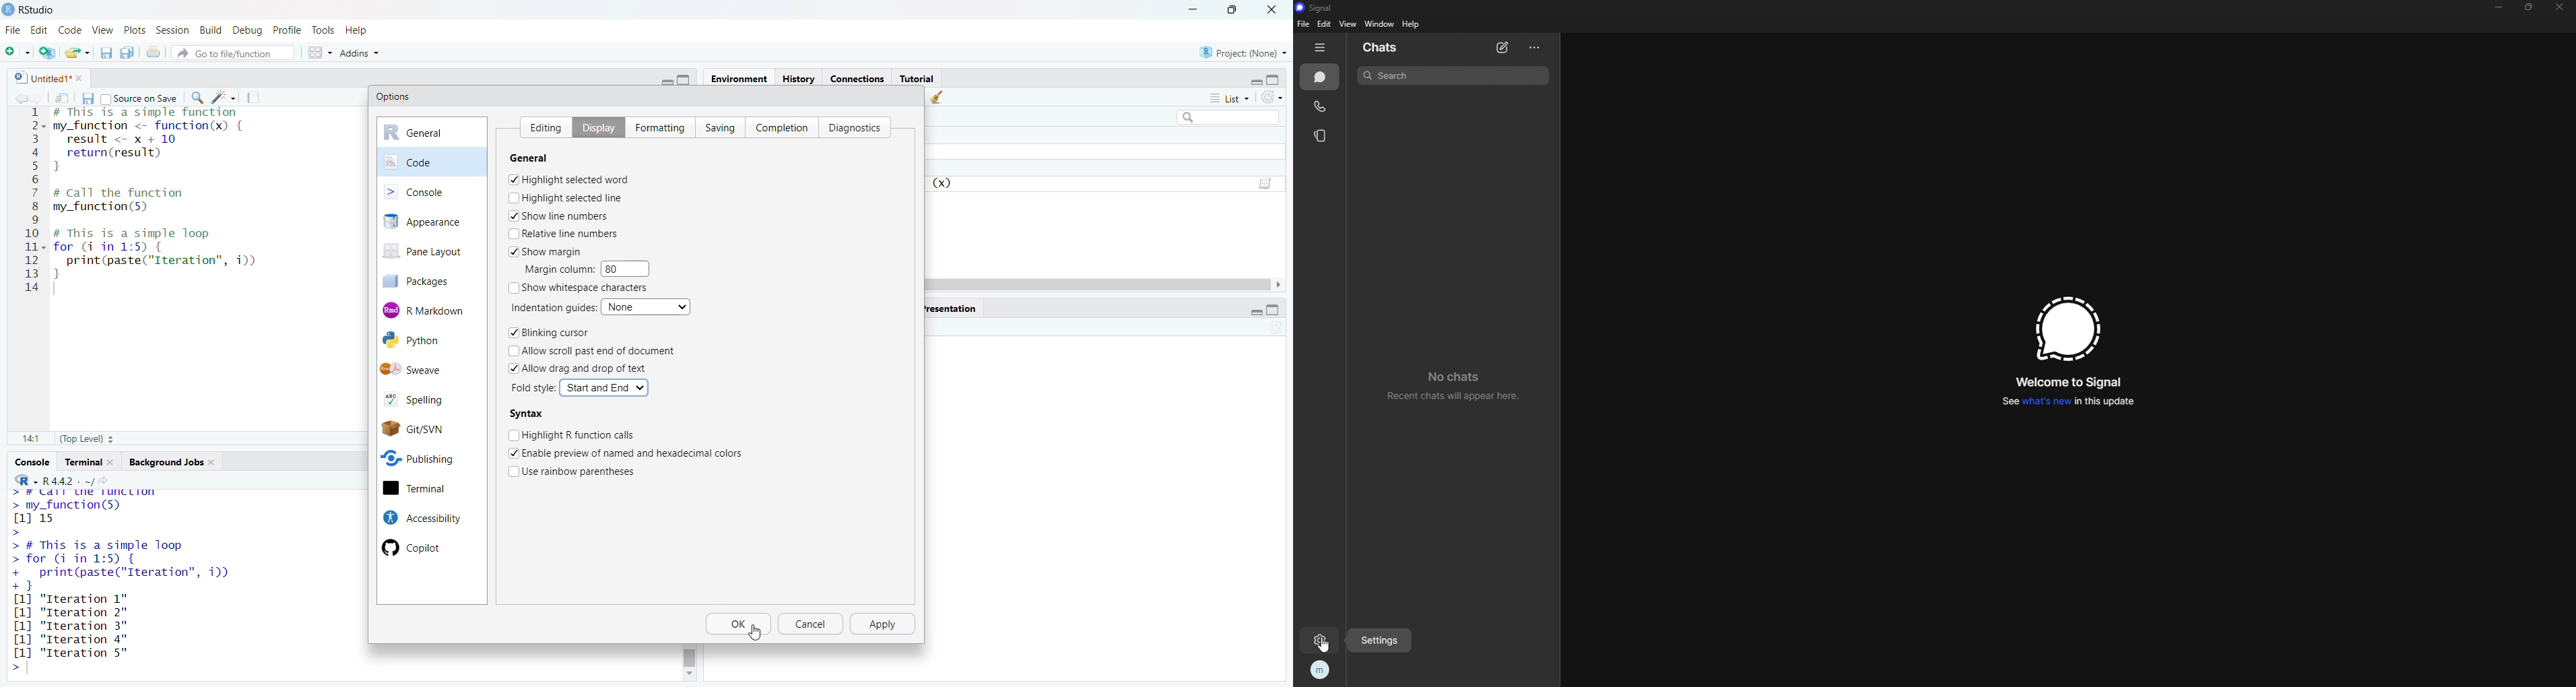 The image size is (2576, 700). Describe the element at coordinates (953, 307) in the screenshot. I see `presentation` at that location.